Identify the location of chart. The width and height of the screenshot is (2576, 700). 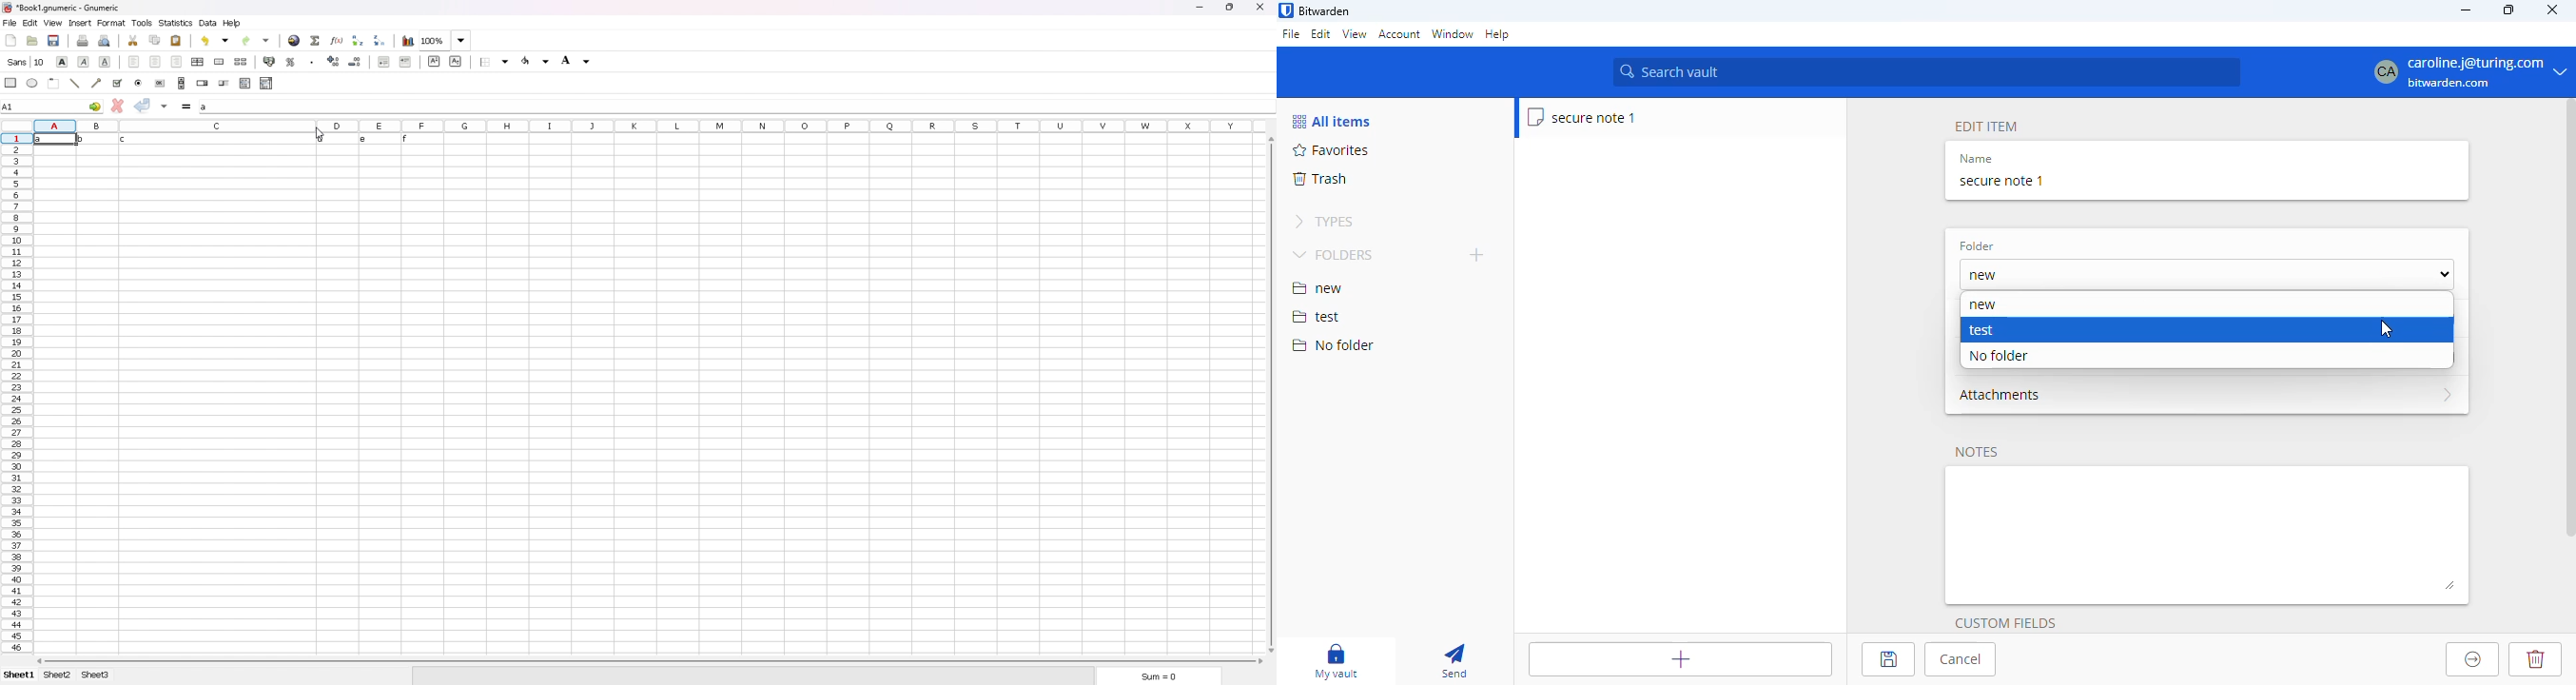
(407, 41).